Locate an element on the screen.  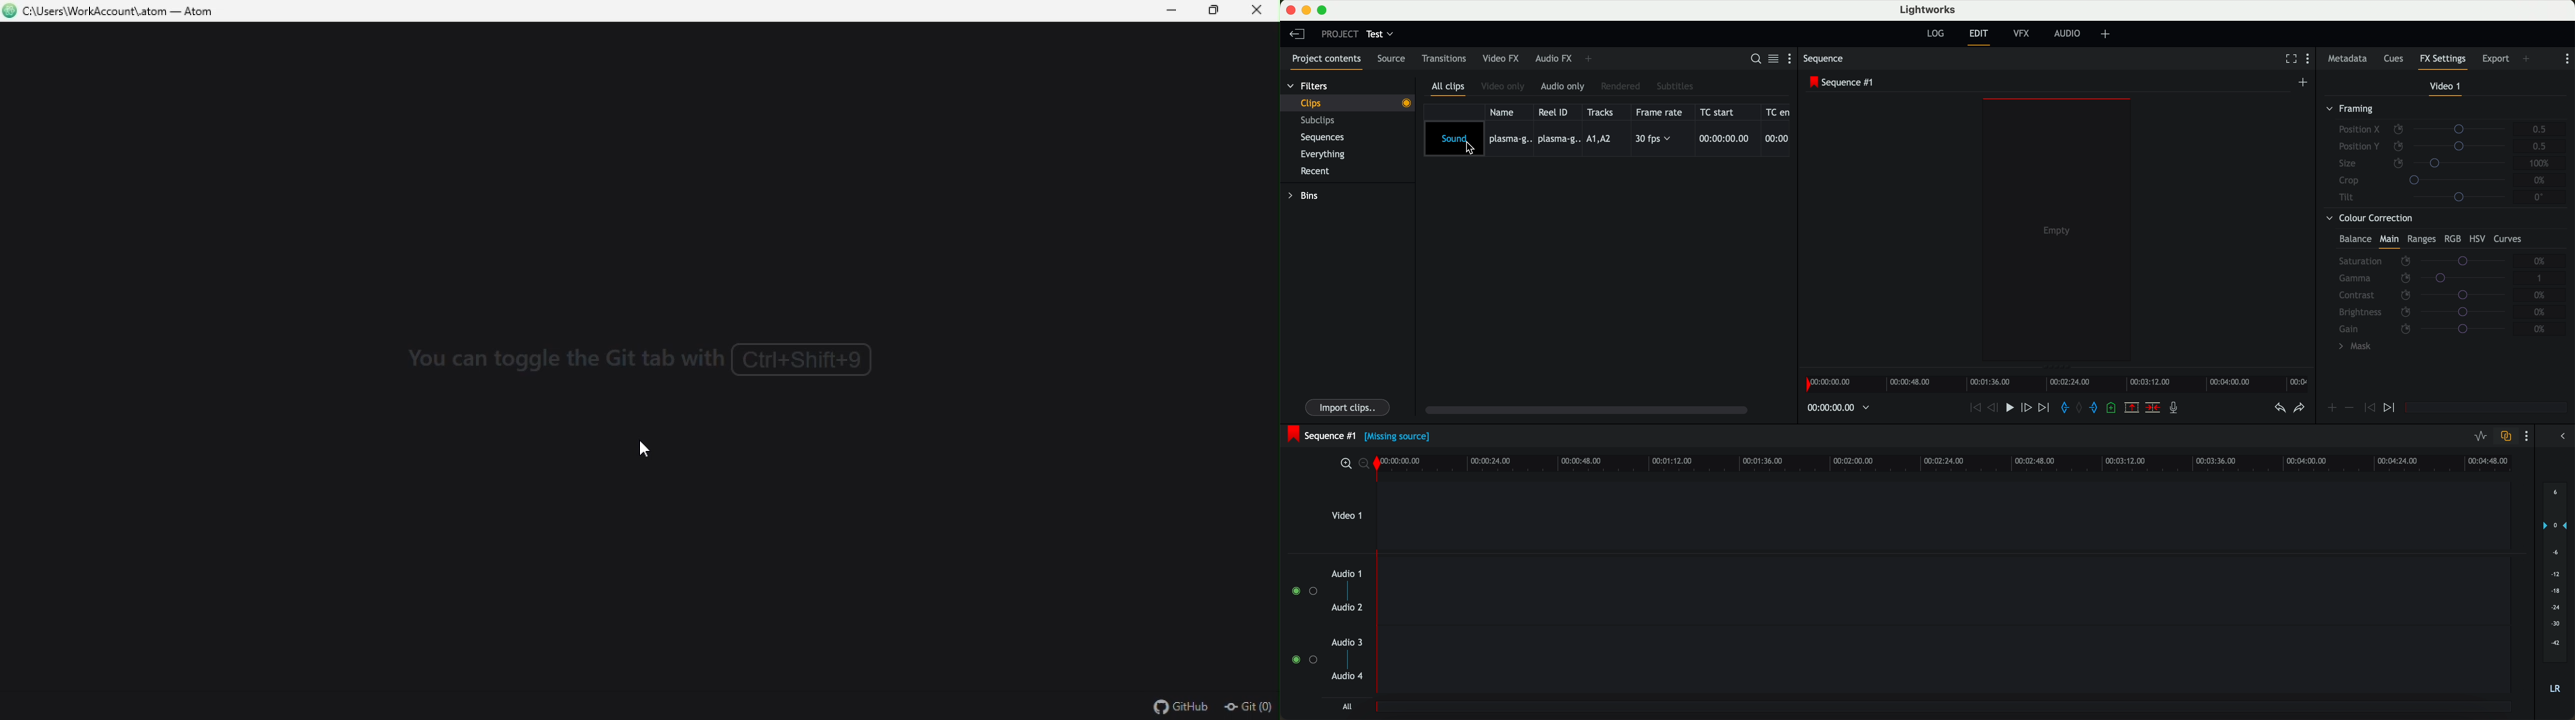
audio sequence is located at coordinates (1945, 591).